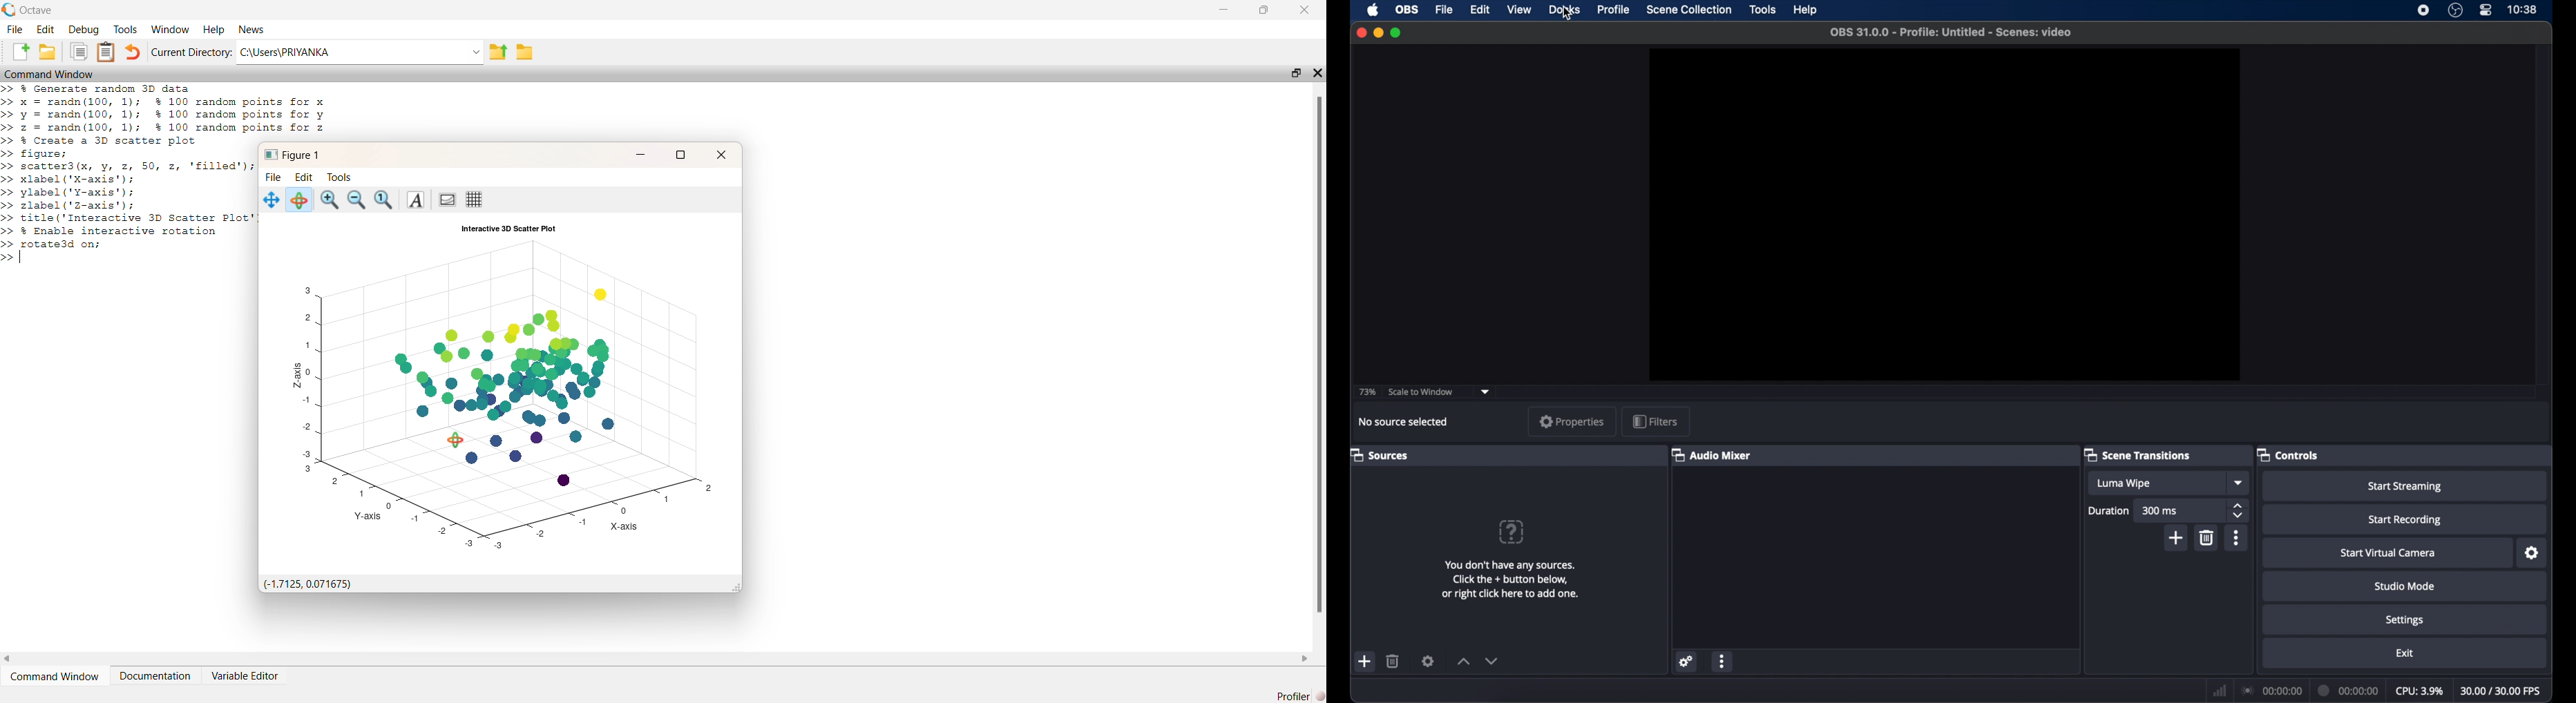 This screenshot has width=2576, height=728. What do you see at coordinates (172, 30) in the screenshot?
I see `Window` at bounding box center [172, 30].